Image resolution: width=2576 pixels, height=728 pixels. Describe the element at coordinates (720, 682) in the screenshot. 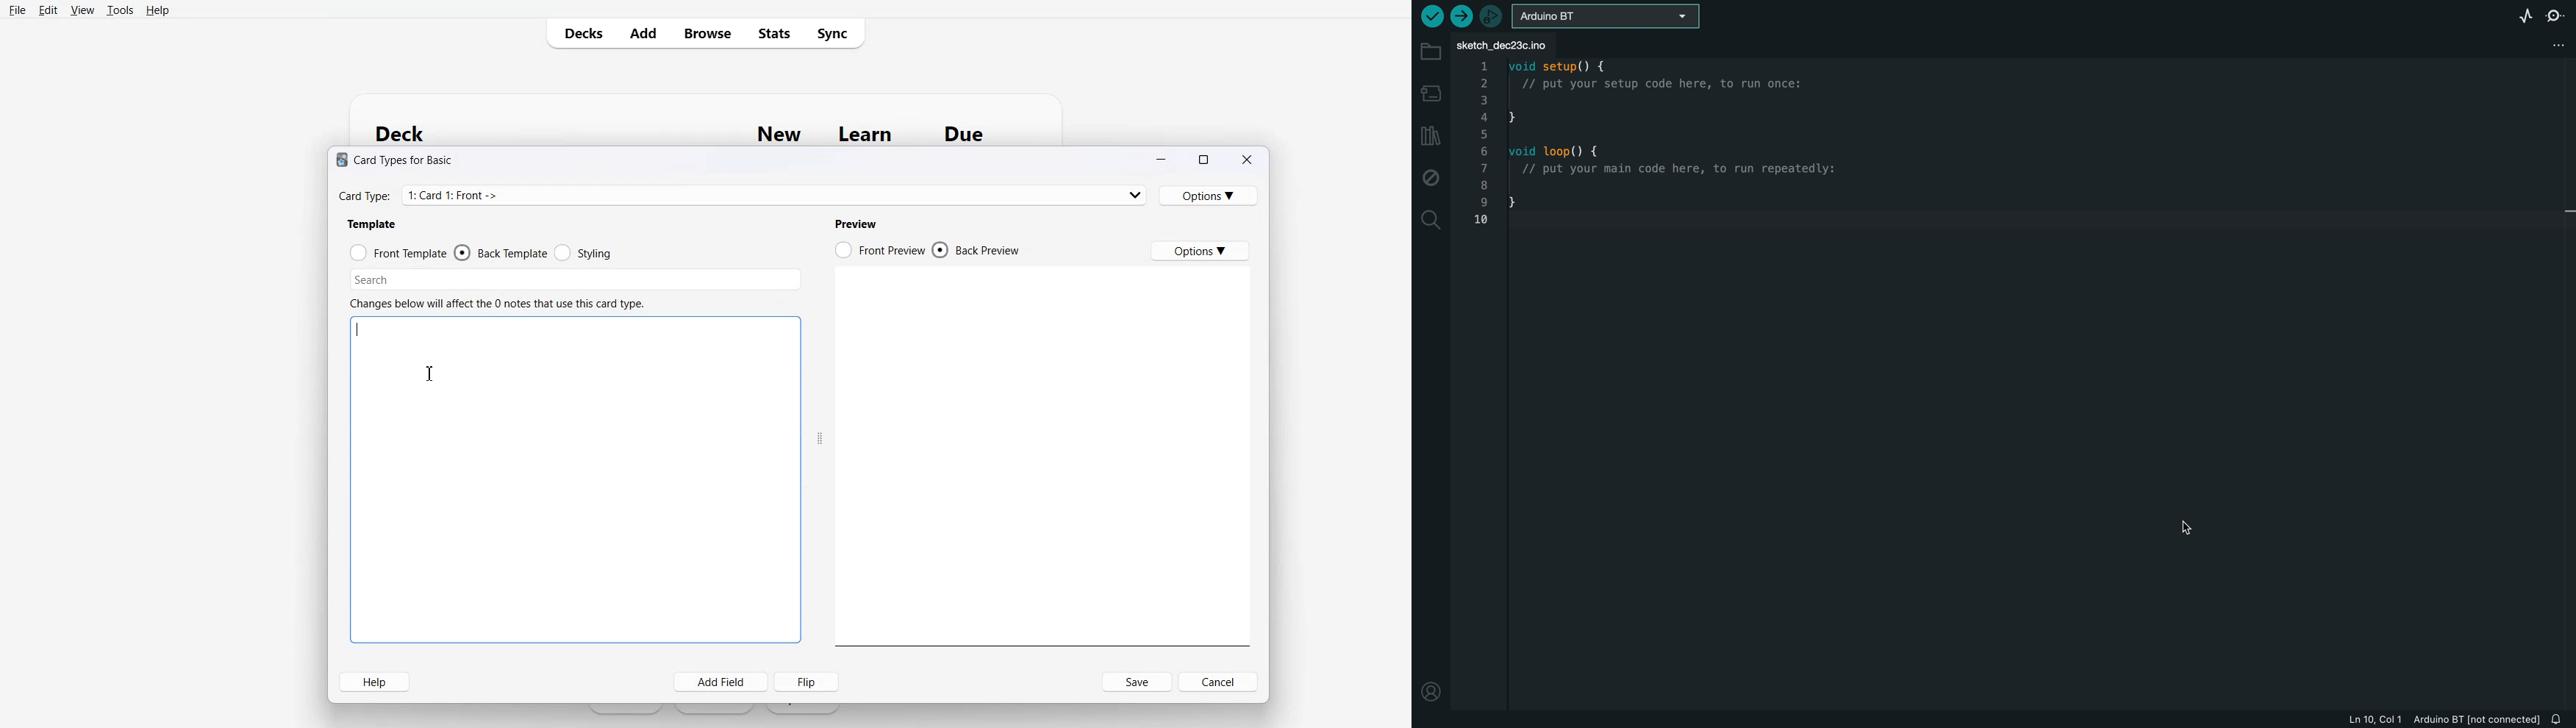

I see `Add field` at that location.